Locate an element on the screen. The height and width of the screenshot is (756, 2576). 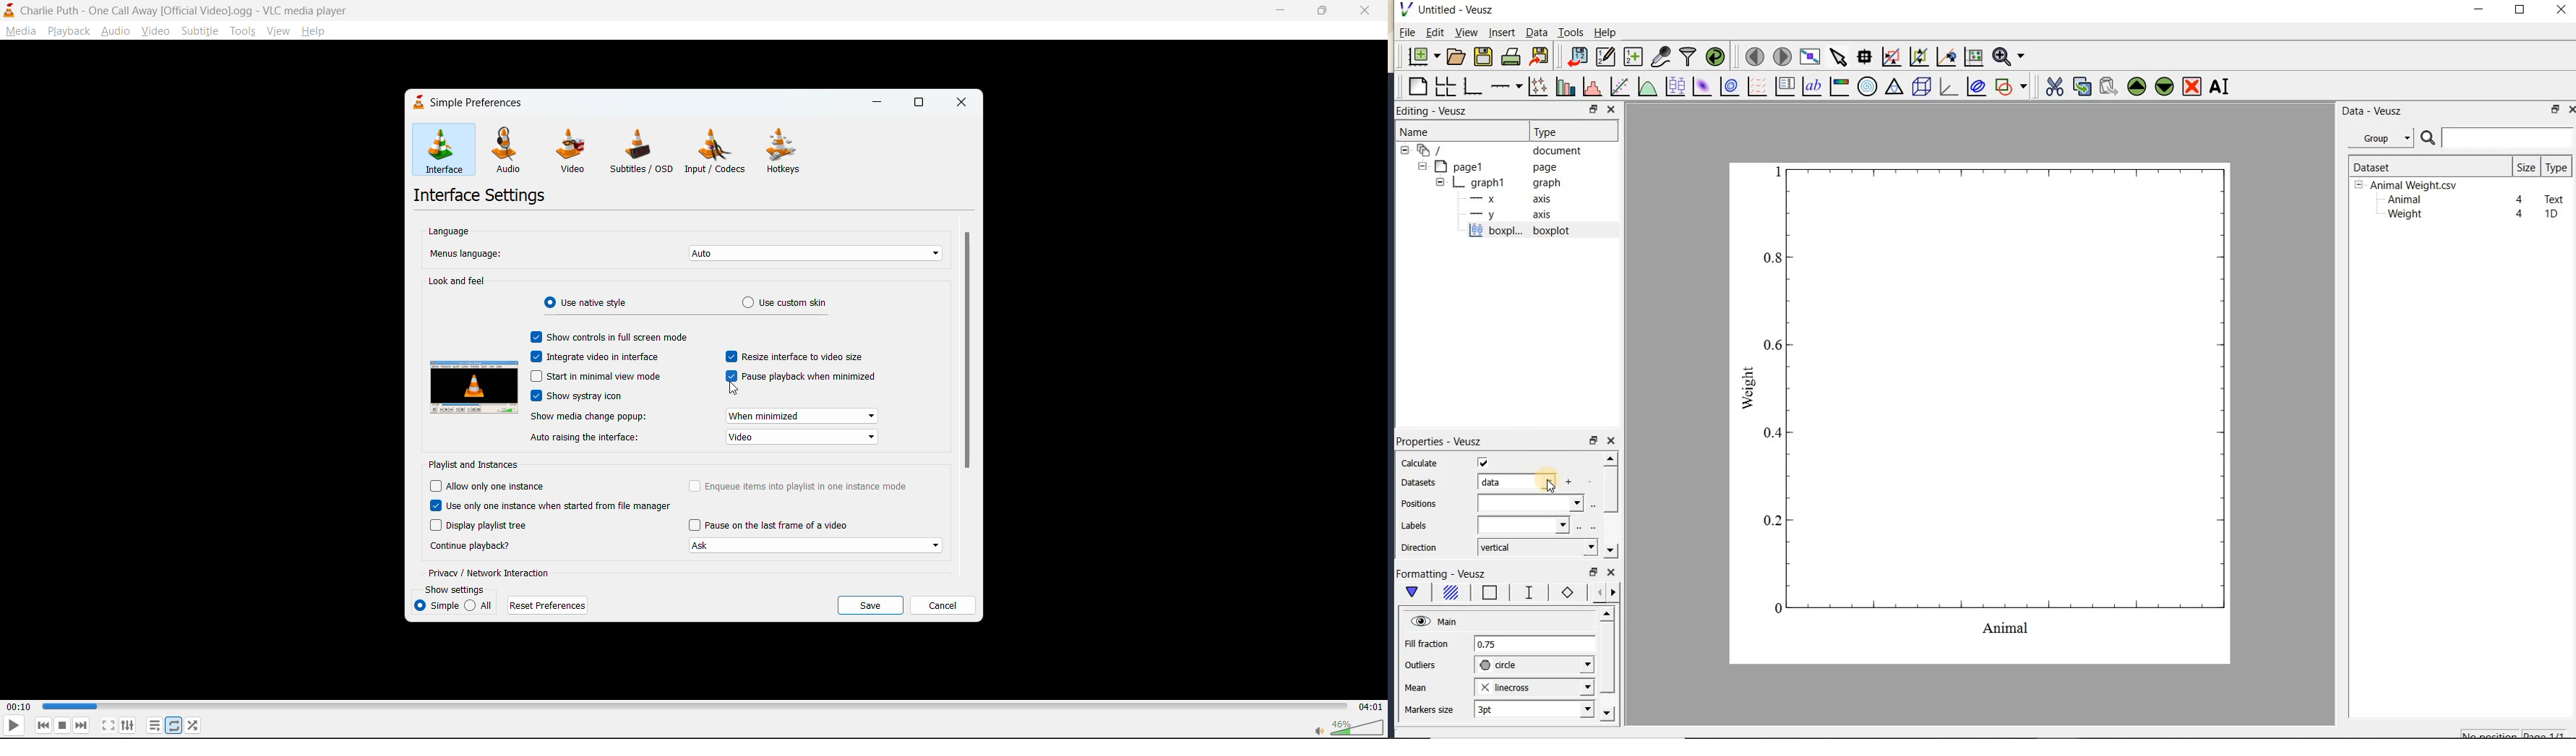
use only one instance is located at coordinates (559, 508).